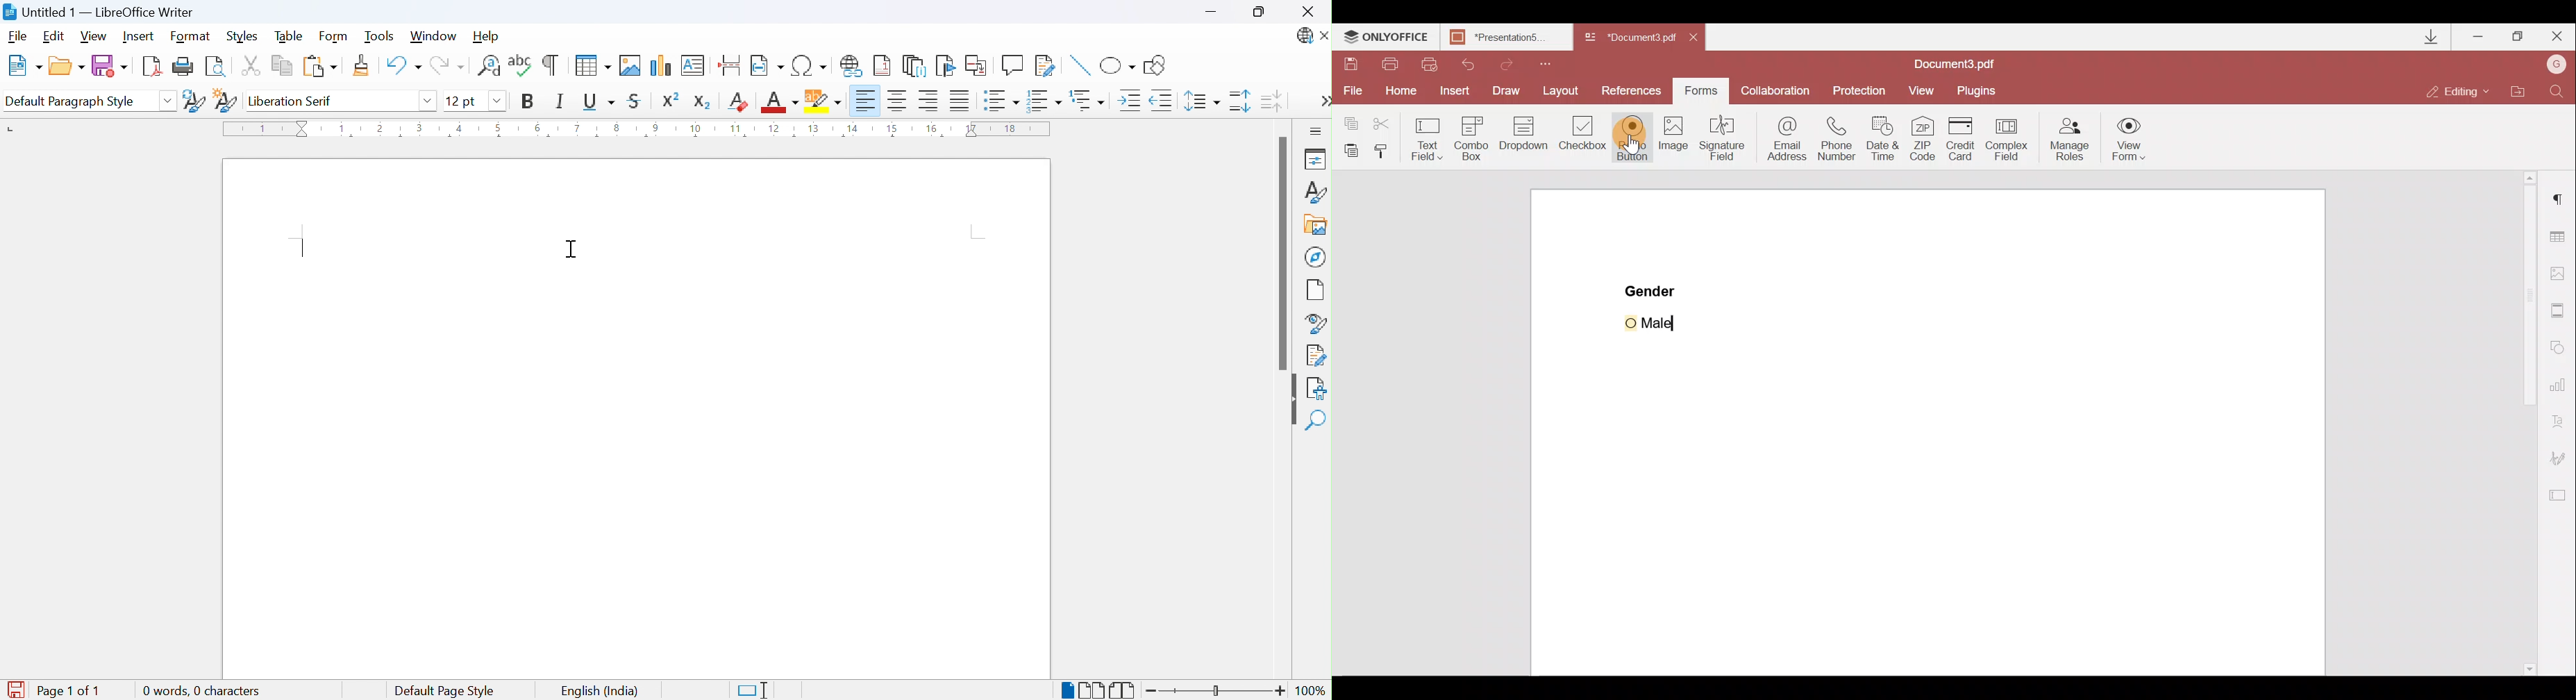 Image resolution: width=2576 pixels, height=700 pixels. What do you see at coordinates (100, 11) in the screenshot?
I see `Untitled 1 - LibreOffice Writer` at bounding box center [100, 11].